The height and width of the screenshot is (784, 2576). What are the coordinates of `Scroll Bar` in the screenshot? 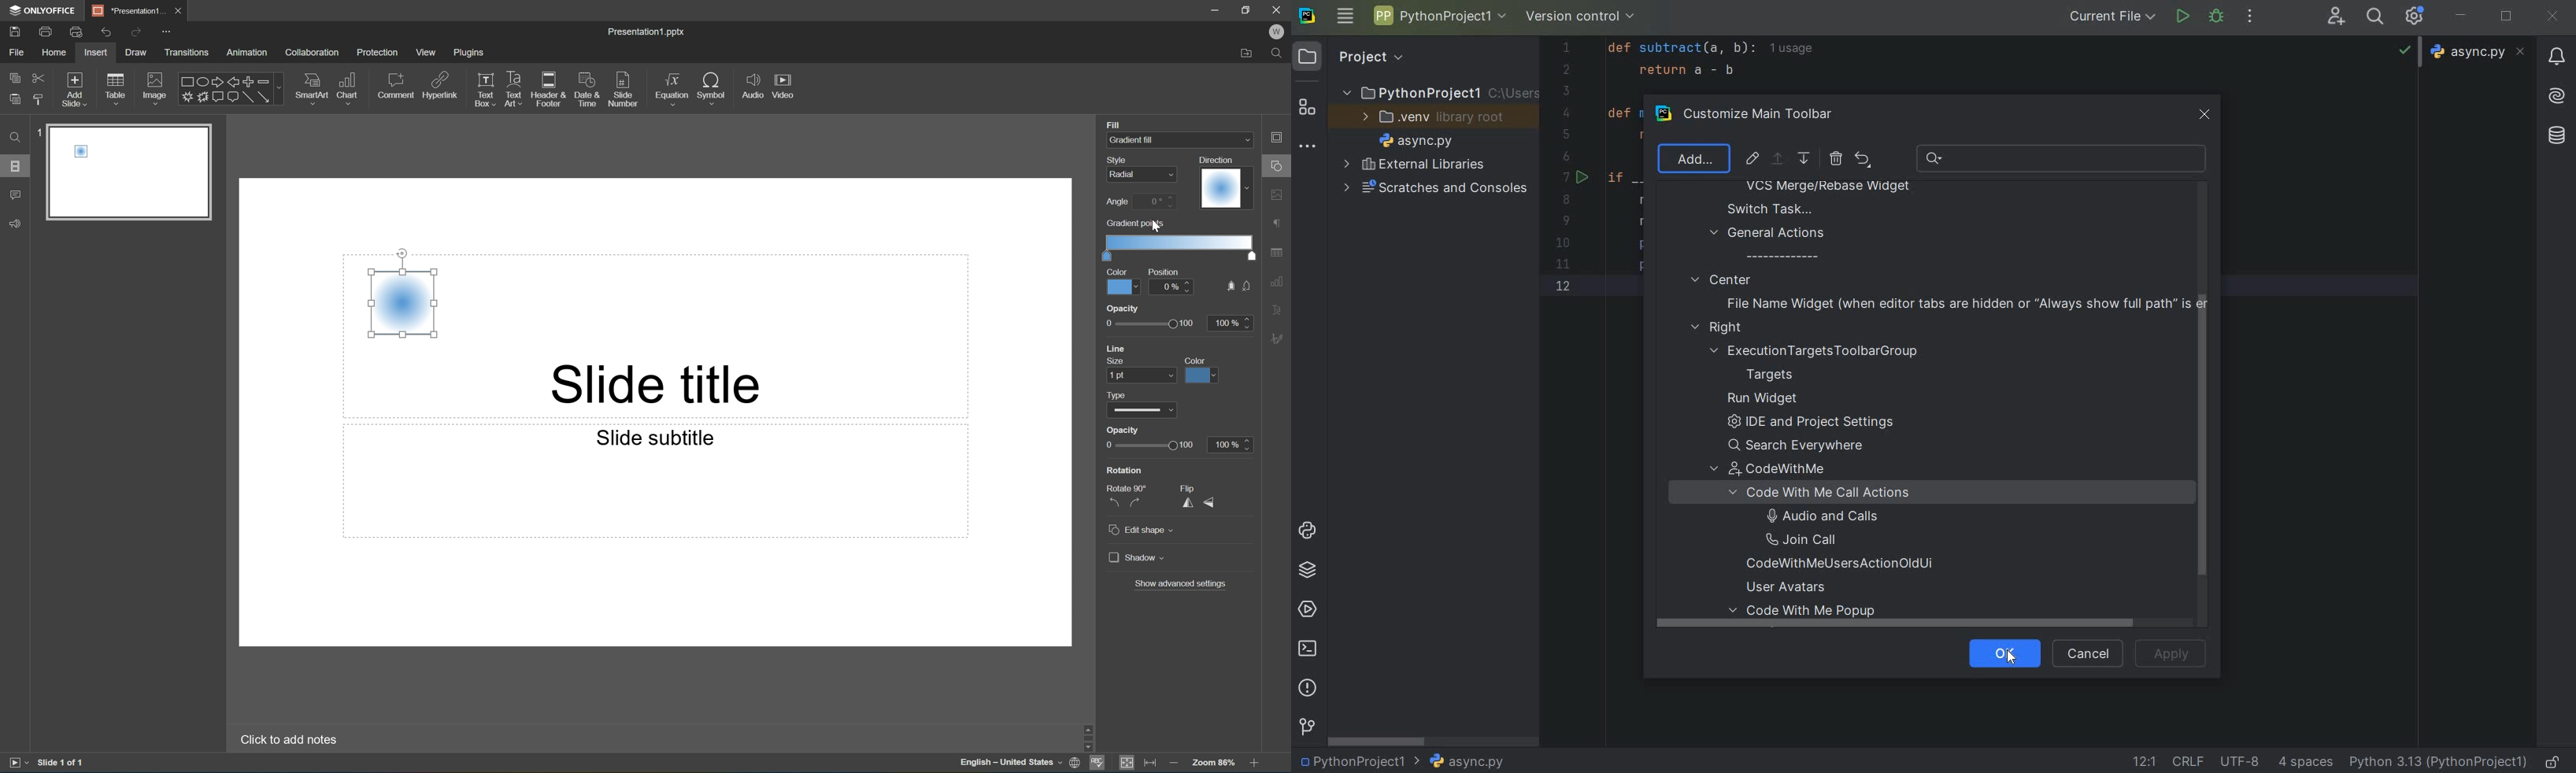 It's located at (1253, 734).